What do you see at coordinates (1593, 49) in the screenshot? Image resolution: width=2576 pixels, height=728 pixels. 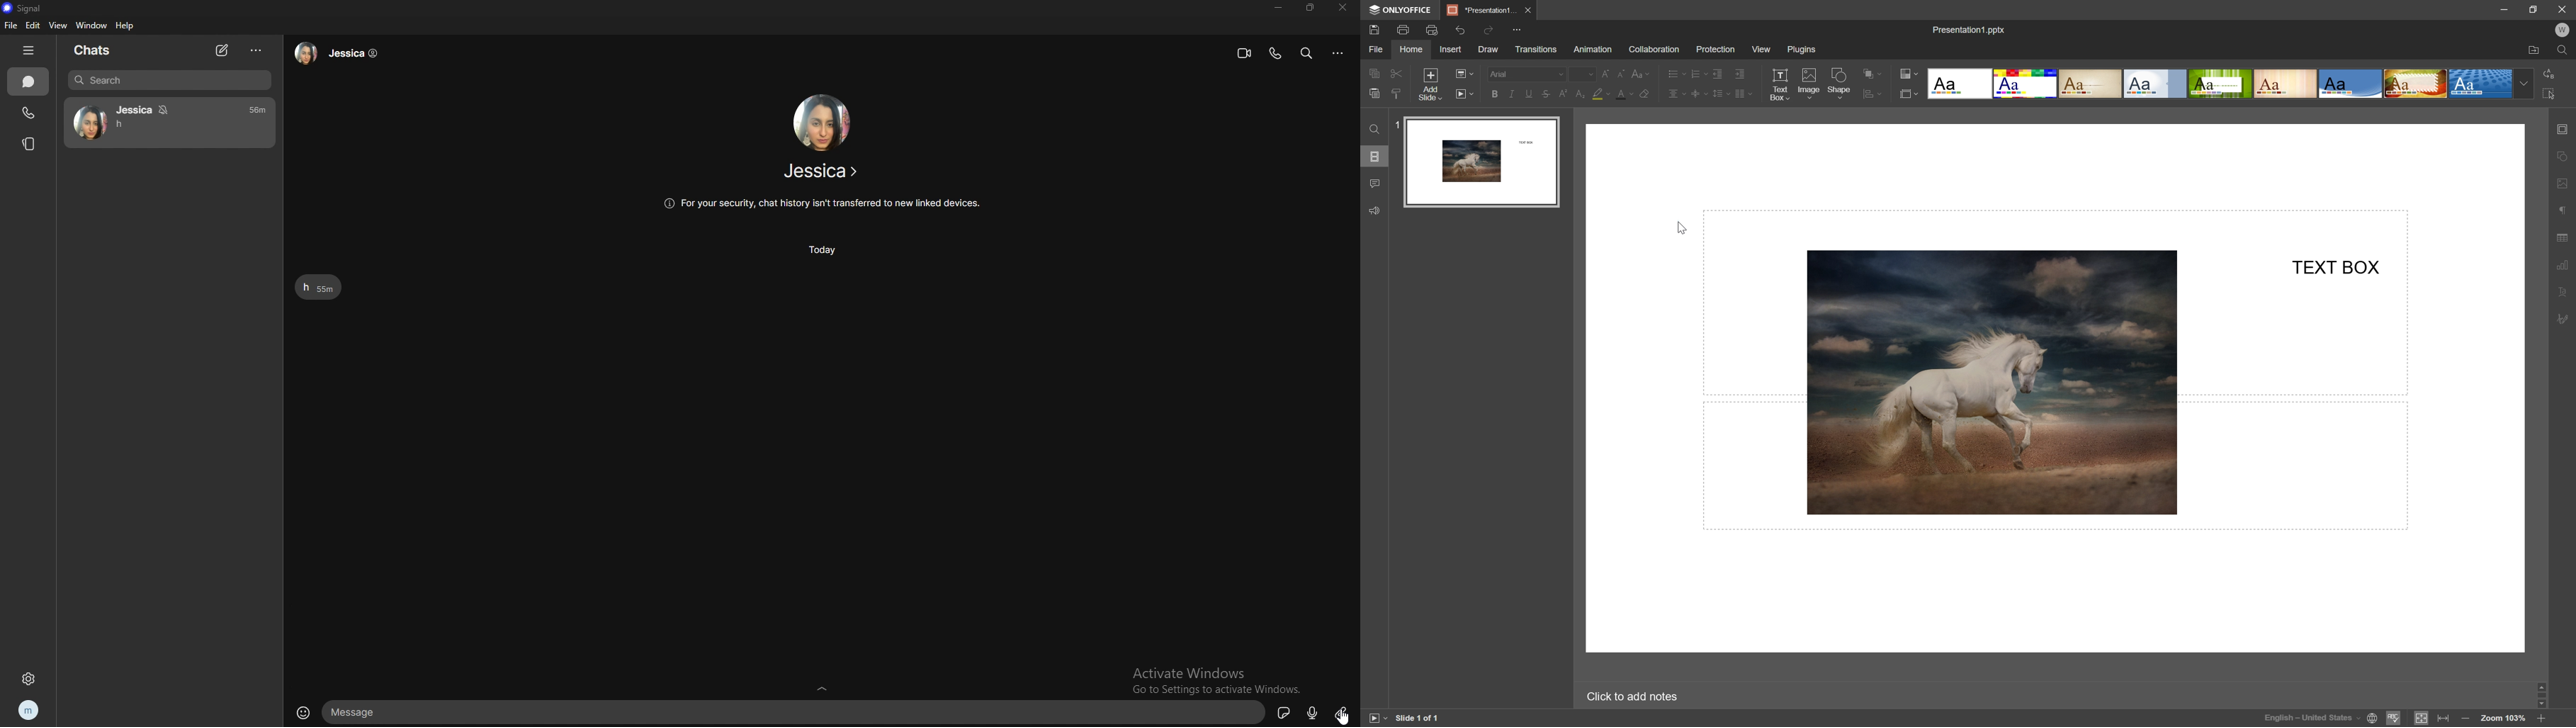 I see `animation` at bounding box center [1593, 49].